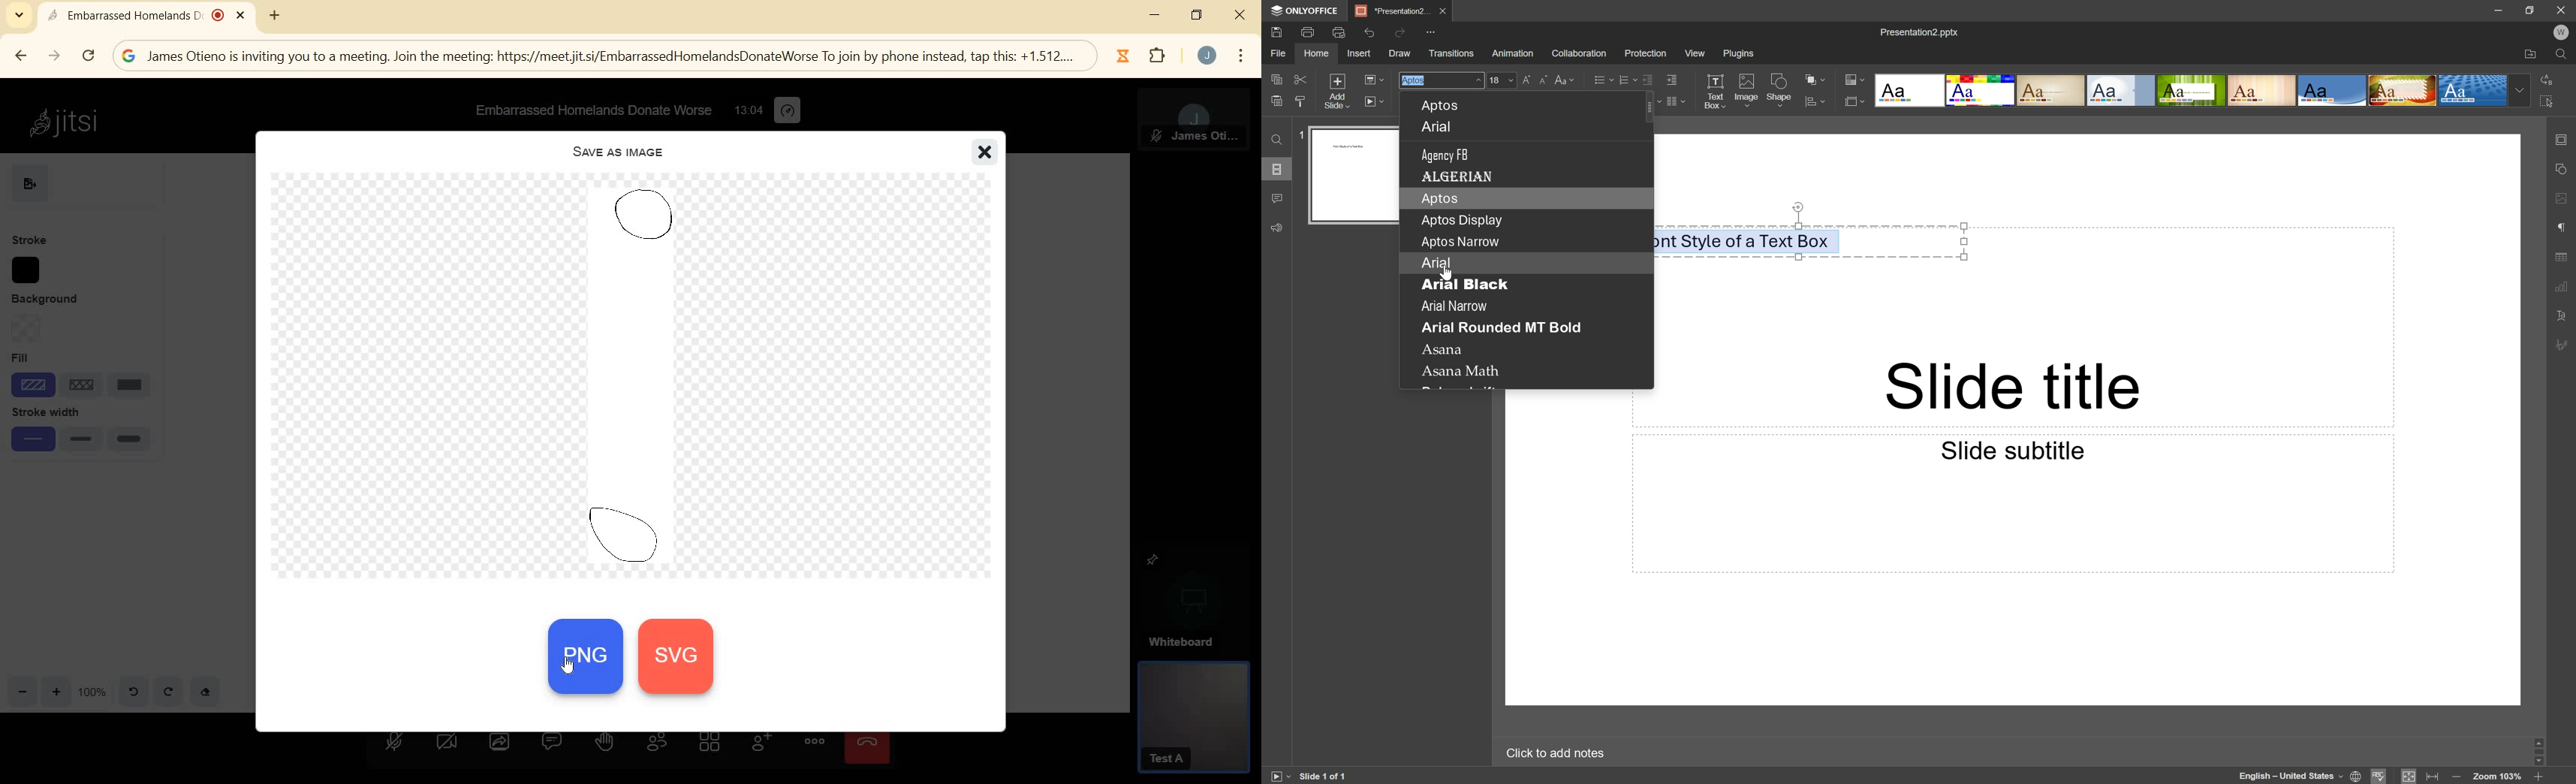  I want to click on Scroll Bar, so click(2538, 751).